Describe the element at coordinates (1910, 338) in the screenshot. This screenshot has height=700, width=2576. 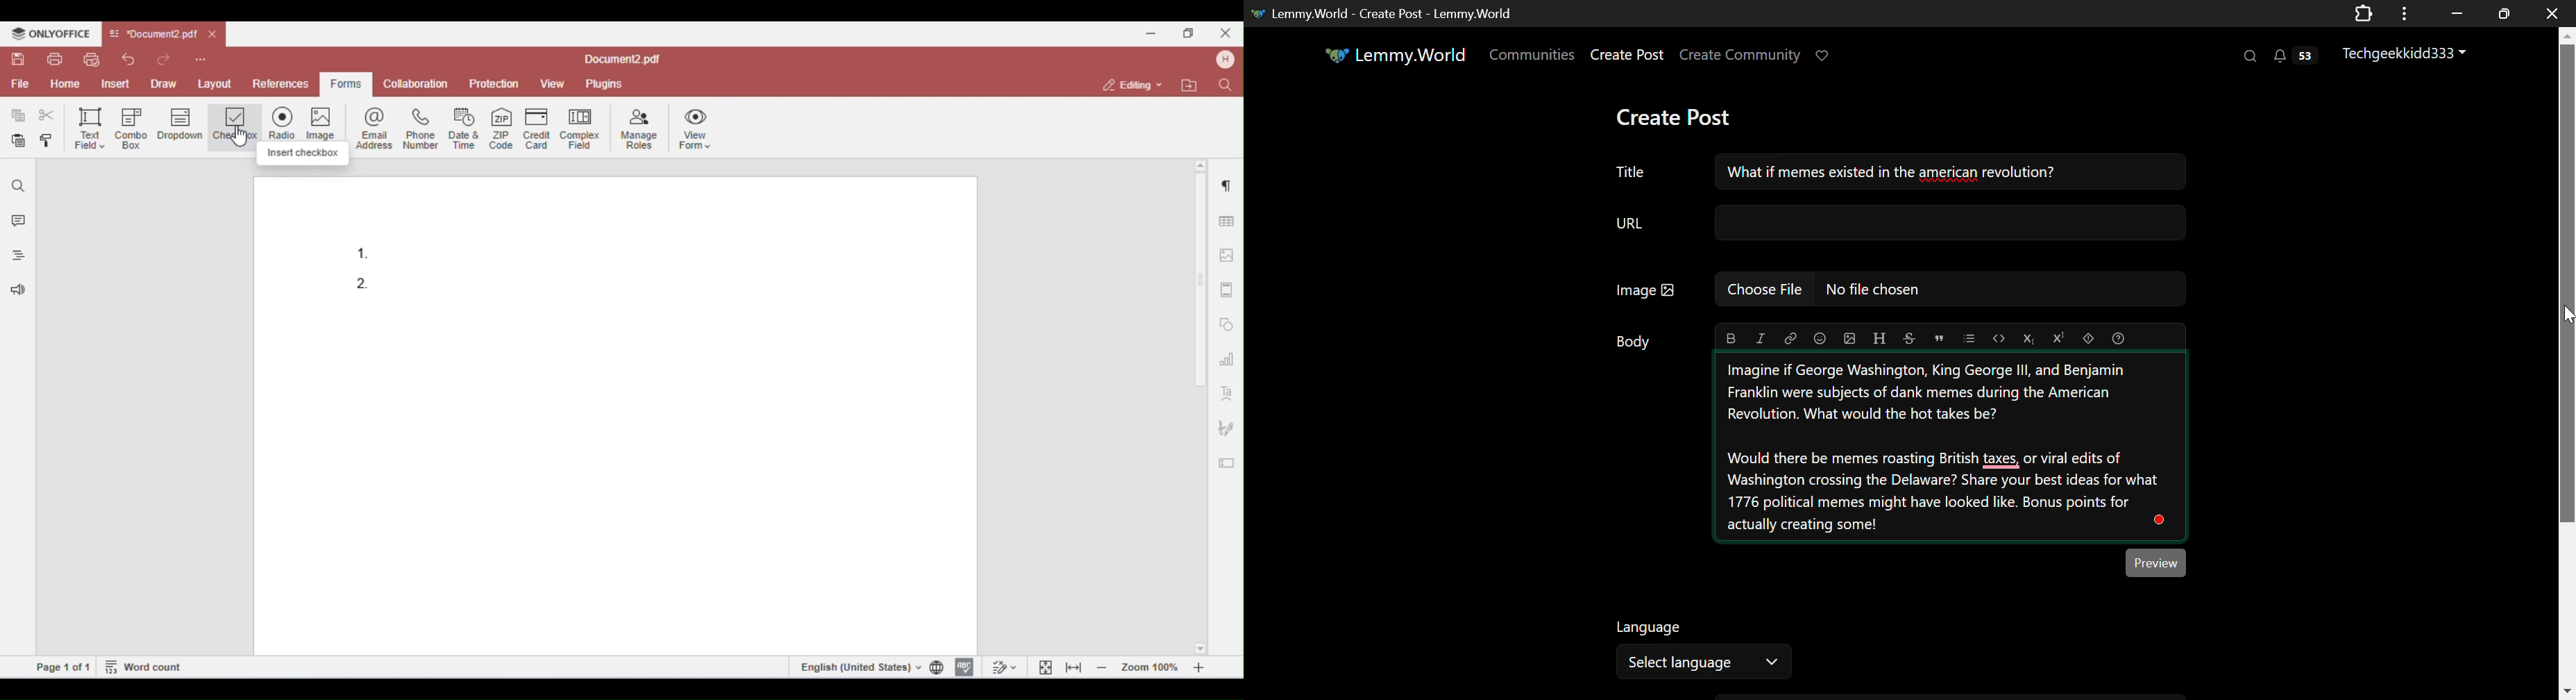
I see `Strikethrough` at that location.